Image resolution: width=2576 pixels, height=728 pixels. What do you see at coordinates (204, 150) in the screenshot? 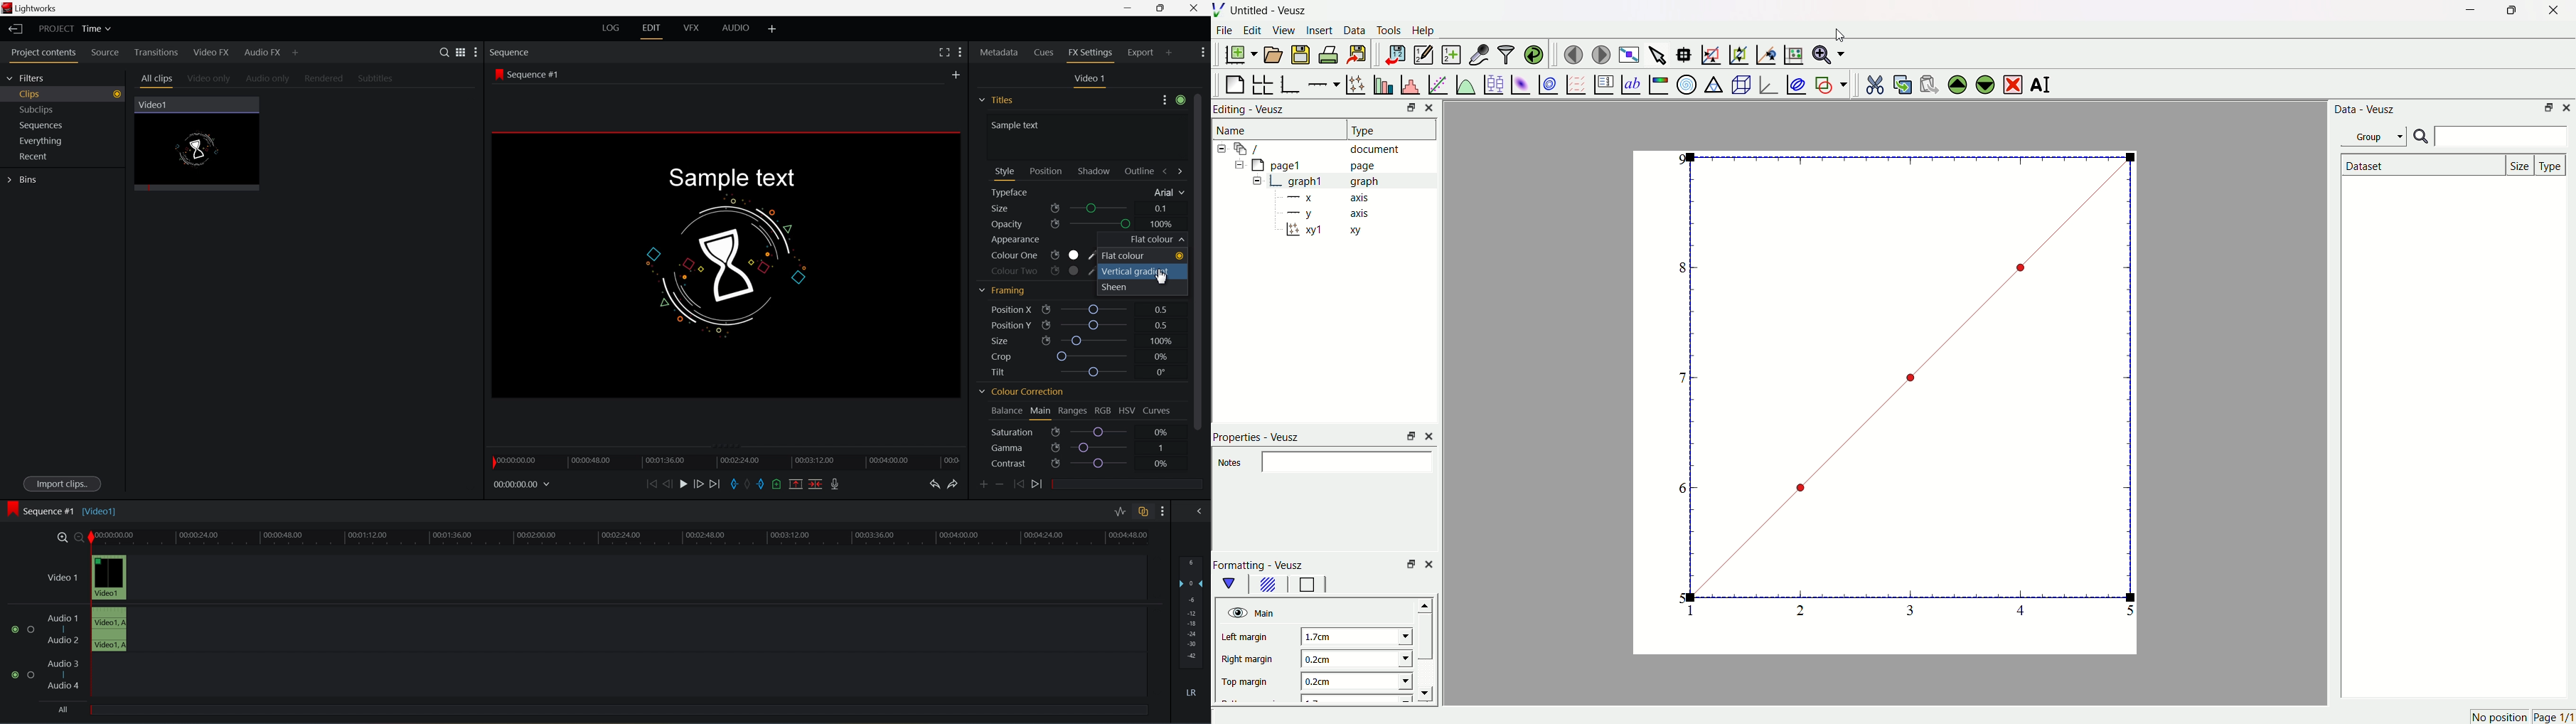
I see `Video` at bounding box center [204, 150].